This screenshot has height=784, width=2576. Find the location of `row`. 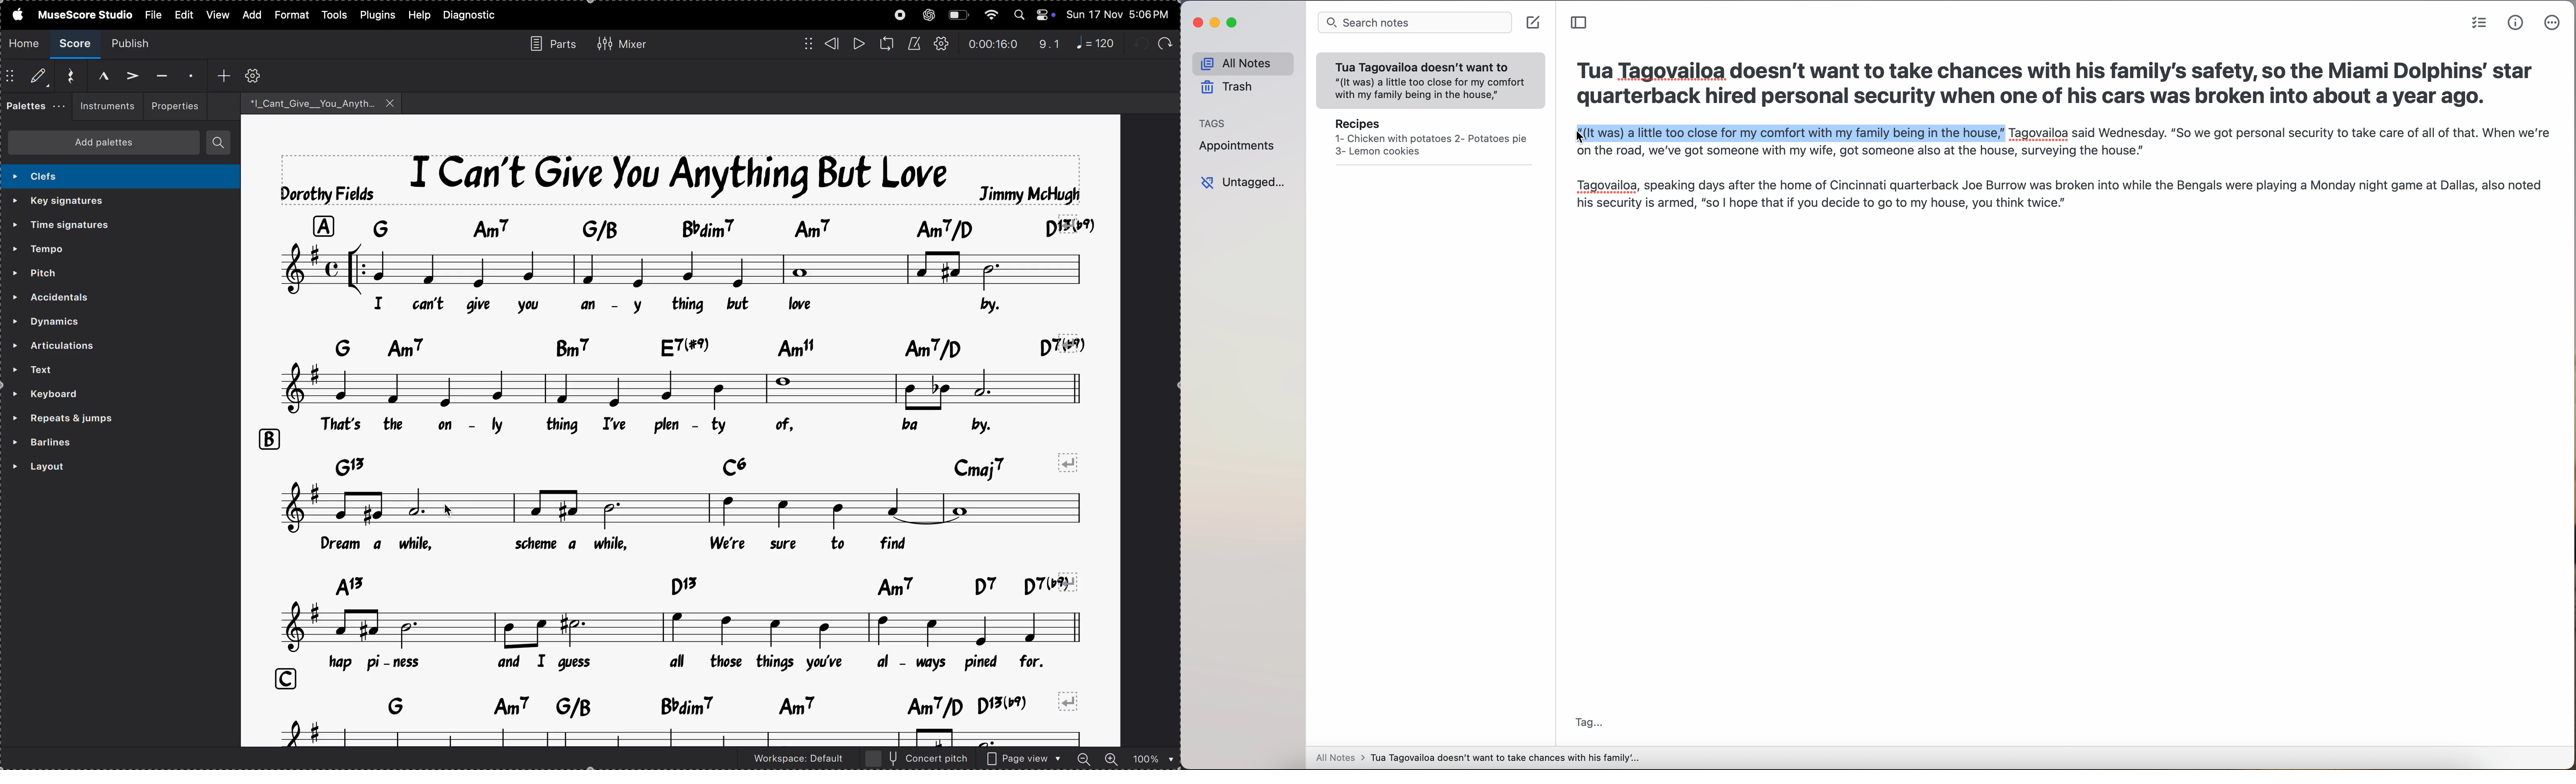

row is located at coordinates (268, 439).